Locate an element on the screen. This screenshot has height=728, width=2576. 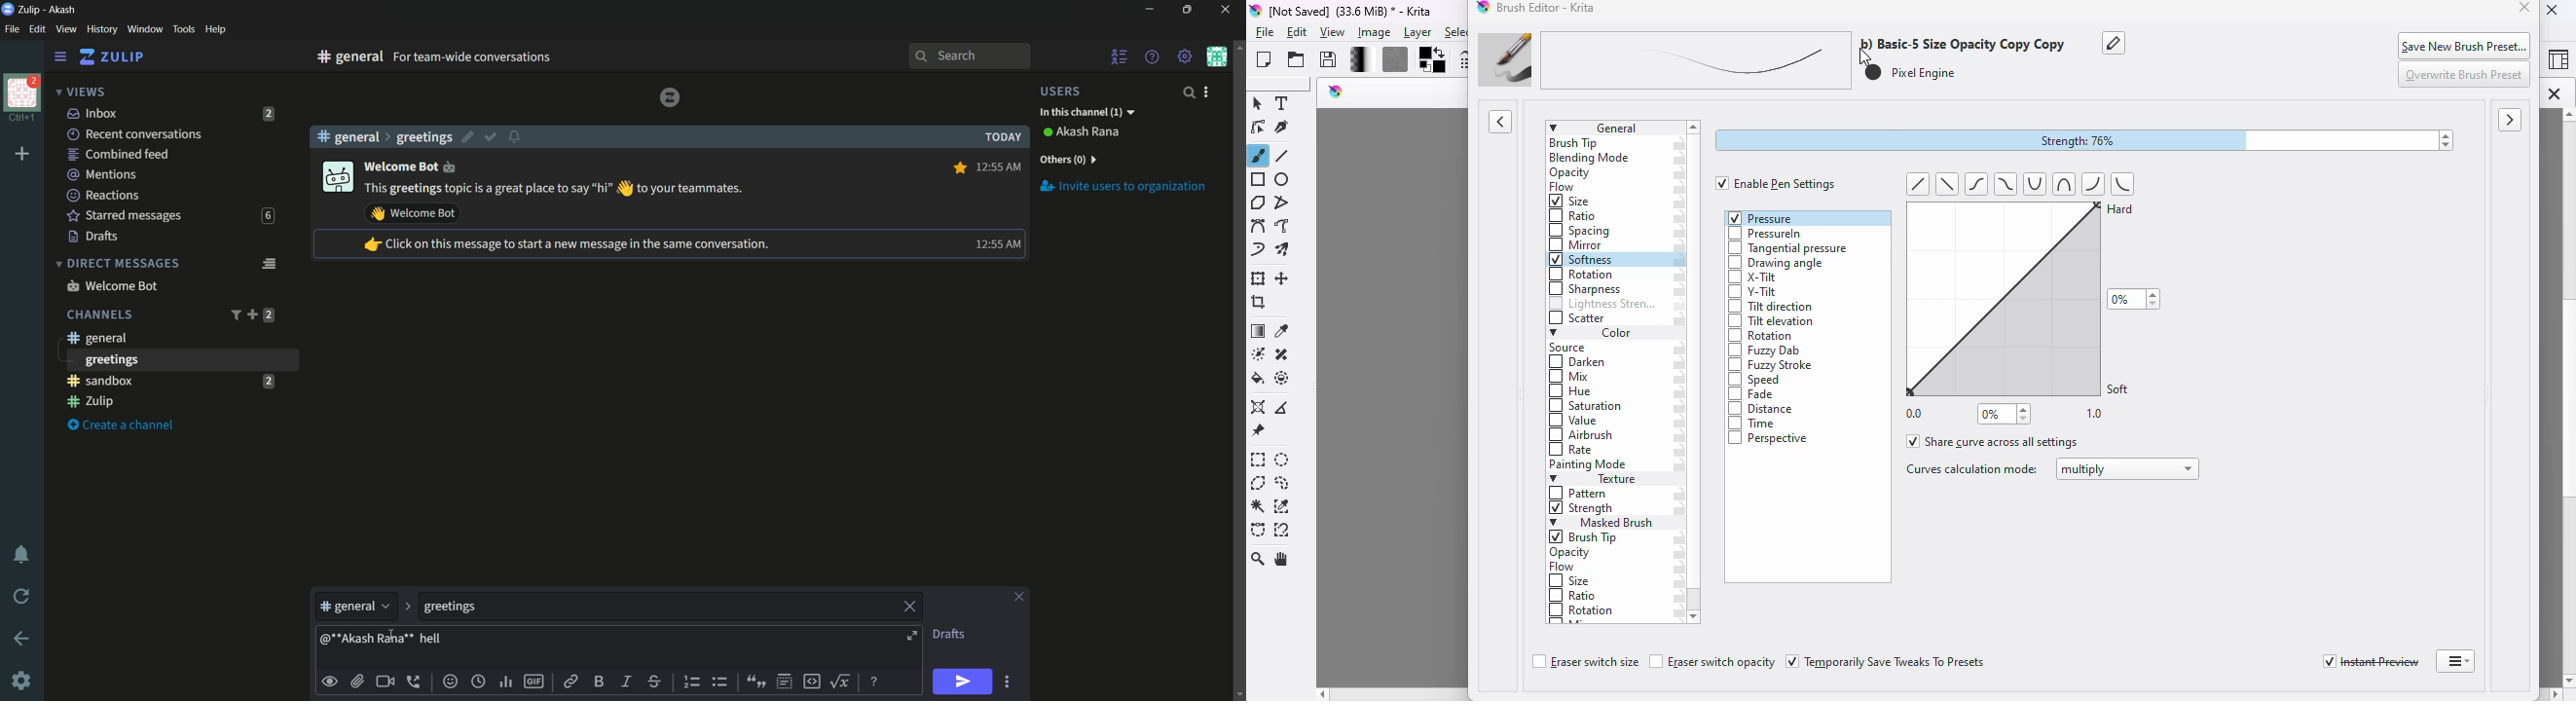
freehand brush tool is located at coordinates (1259, 155).